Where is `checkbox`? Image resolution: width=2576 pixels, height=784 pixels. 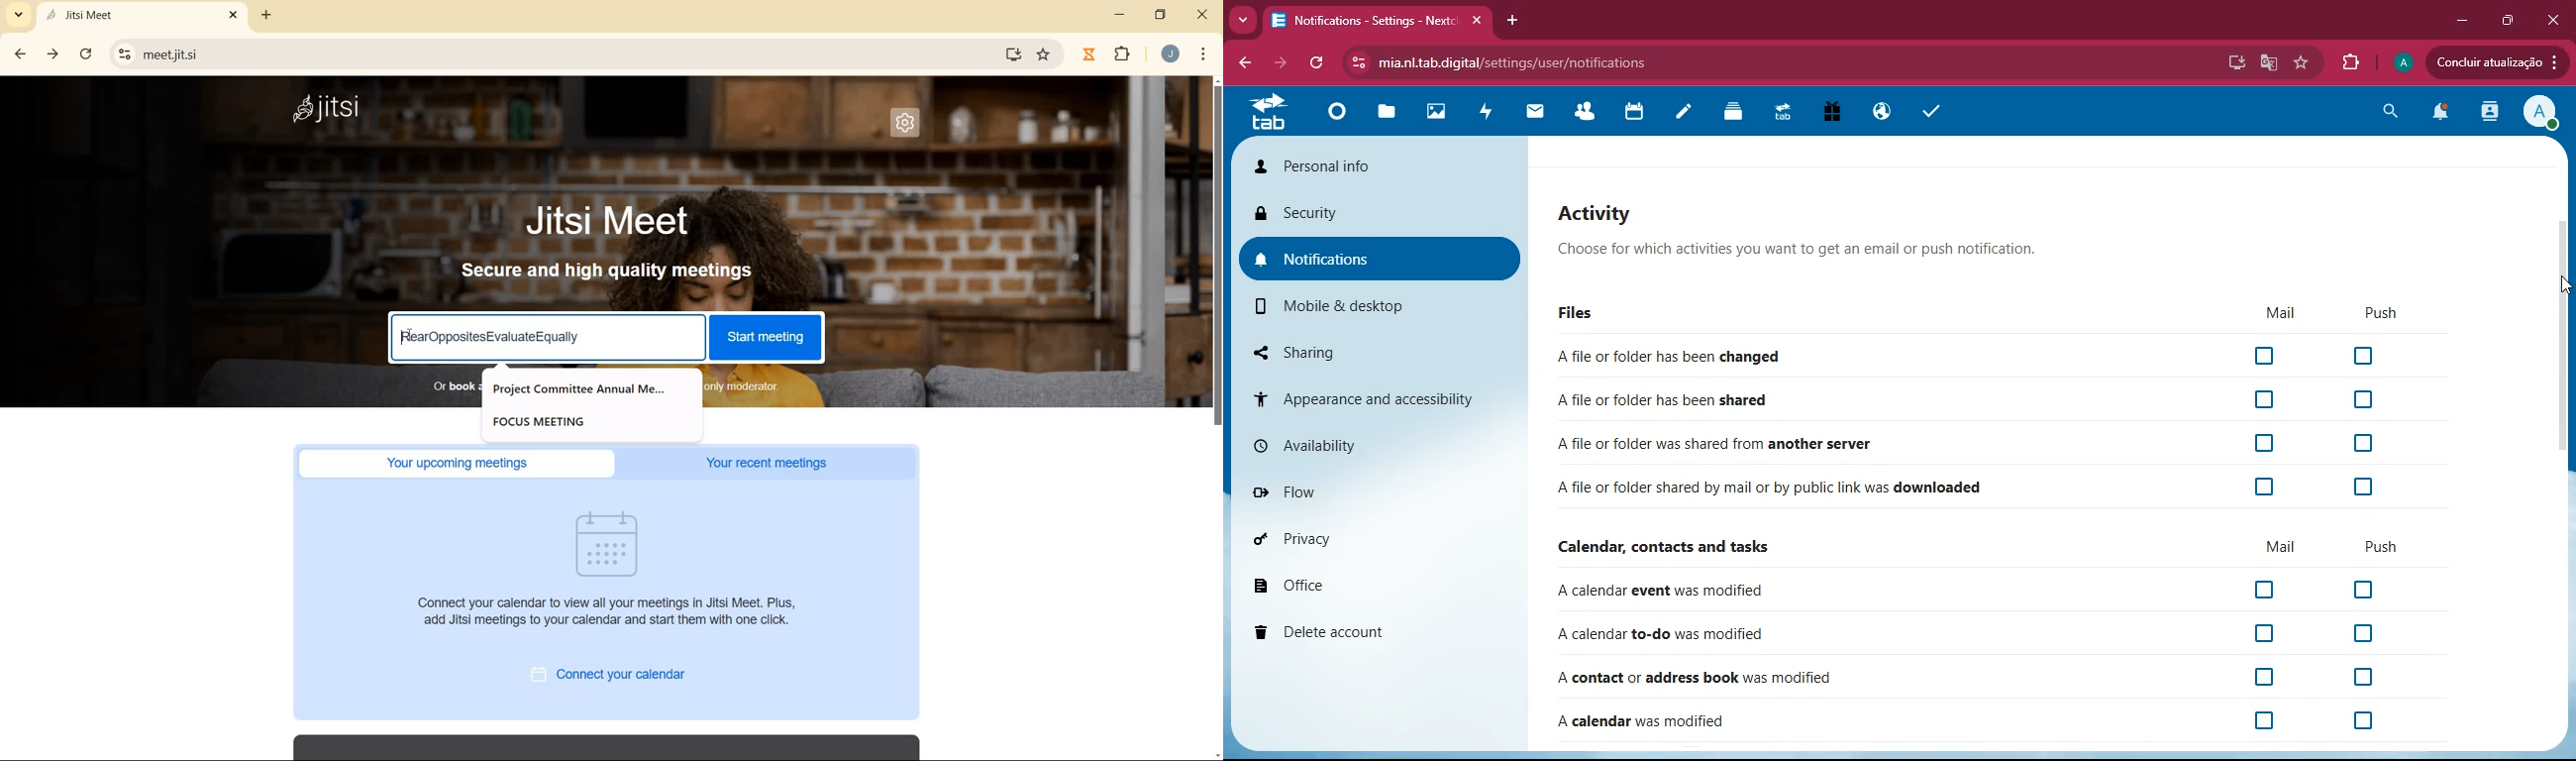 checkbox is located at coordinates (2265, 487).